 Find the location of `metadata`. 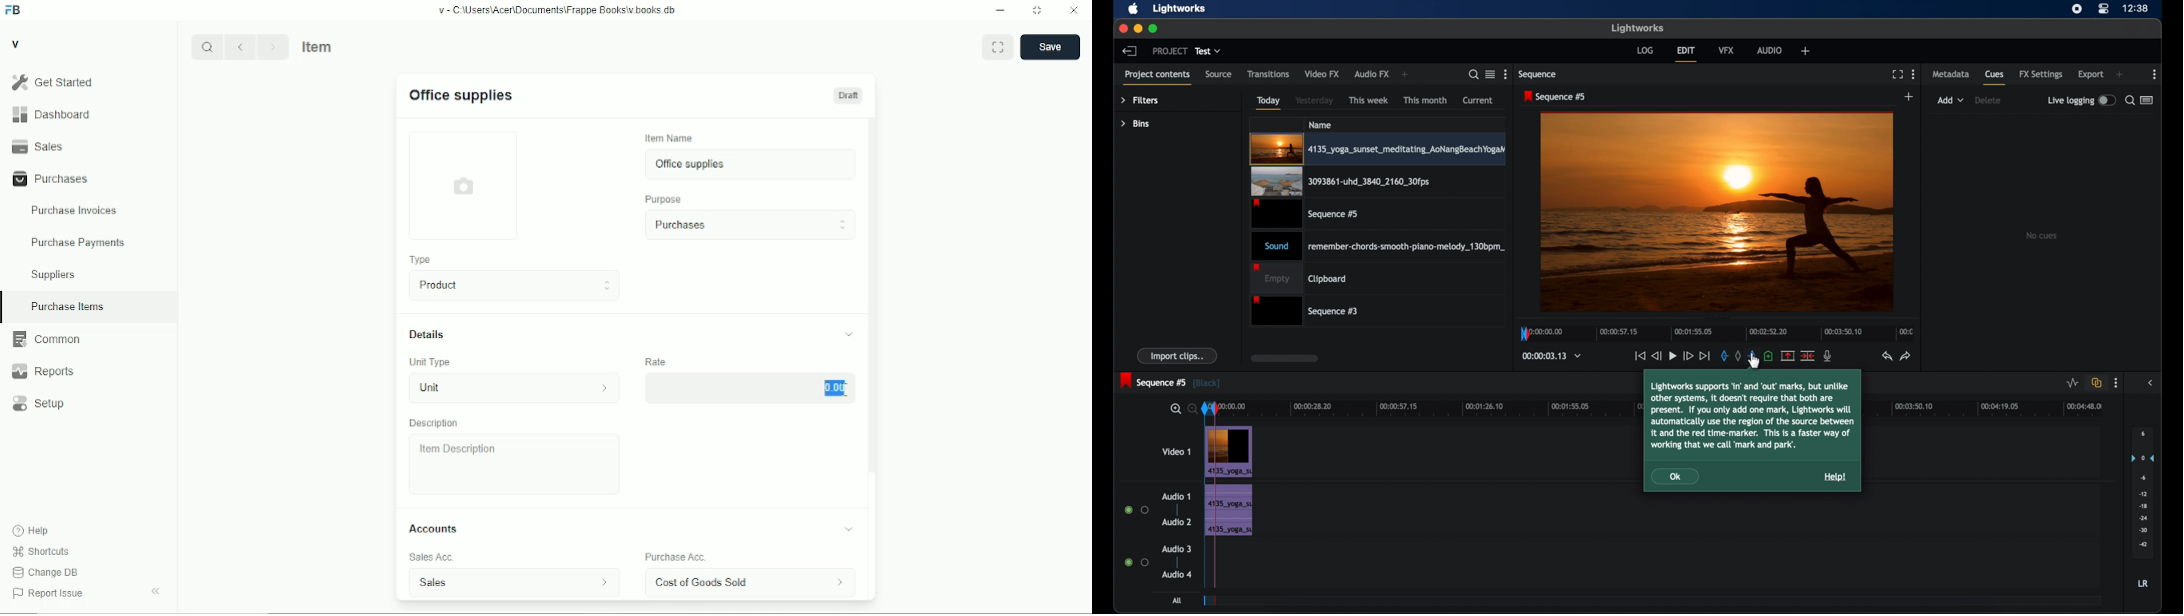

metadata is located at coordinates (1952, 74).